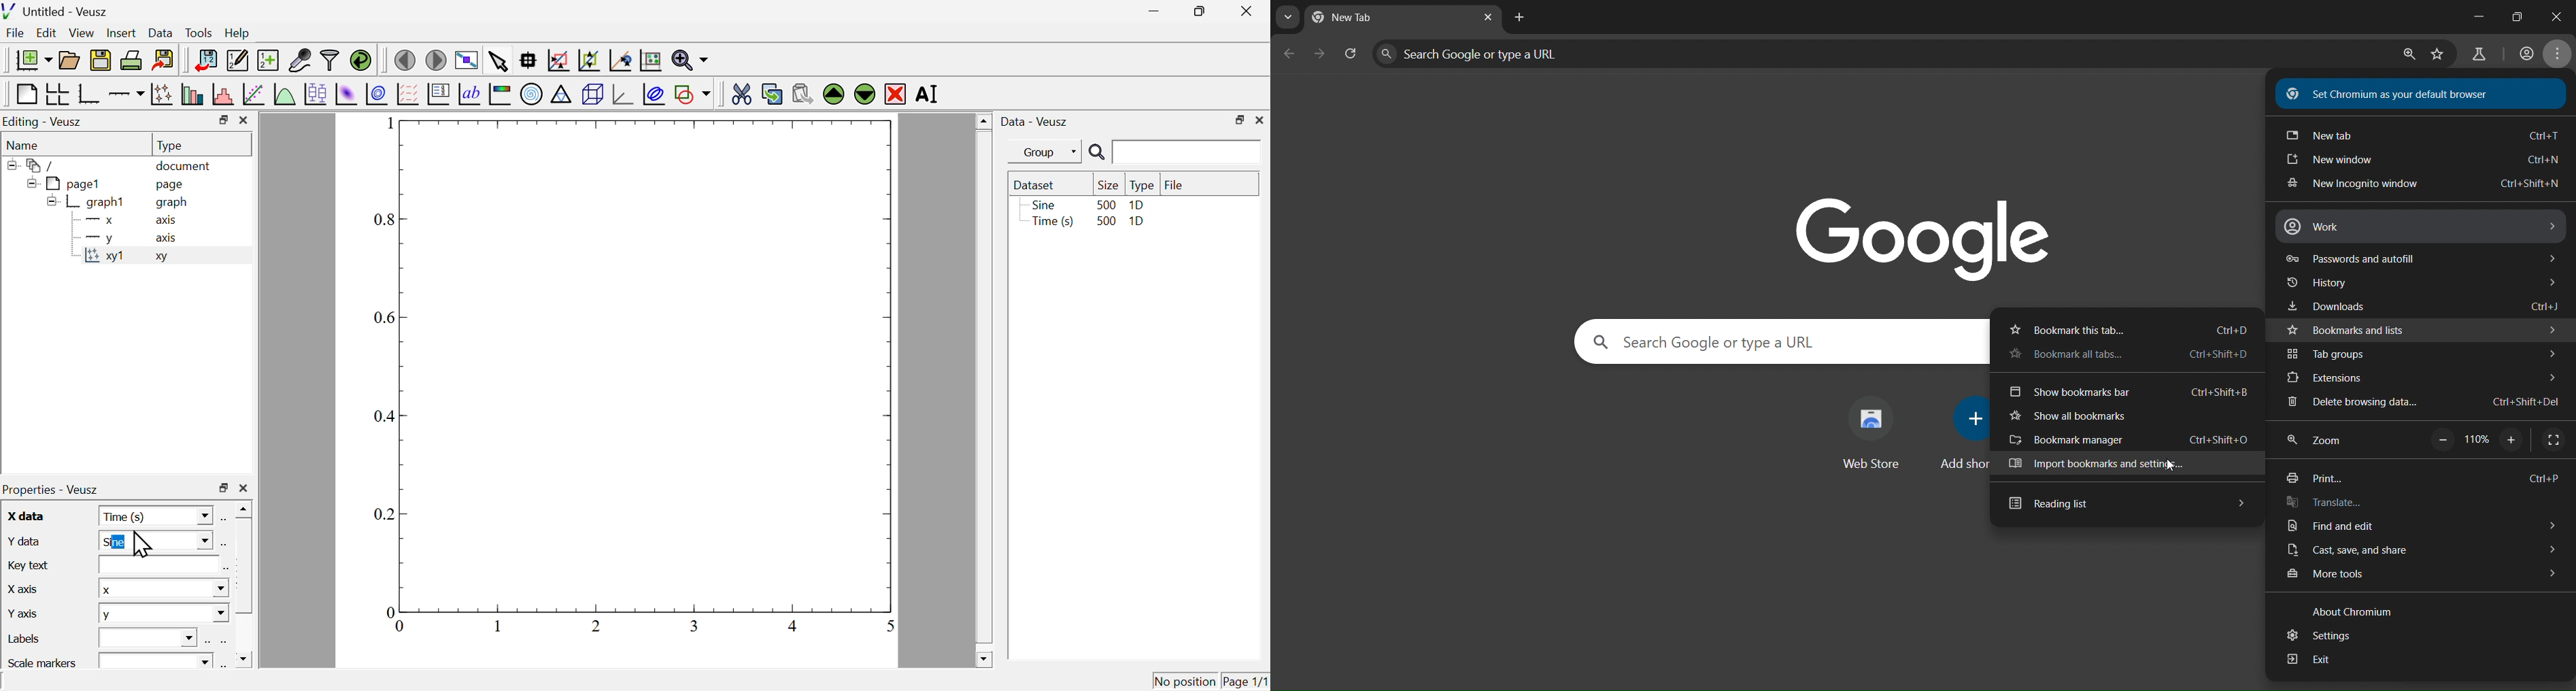  What do you see at coordinates (402, 627) in the screenshot?
I see `0` at bounding box center [402, 627].